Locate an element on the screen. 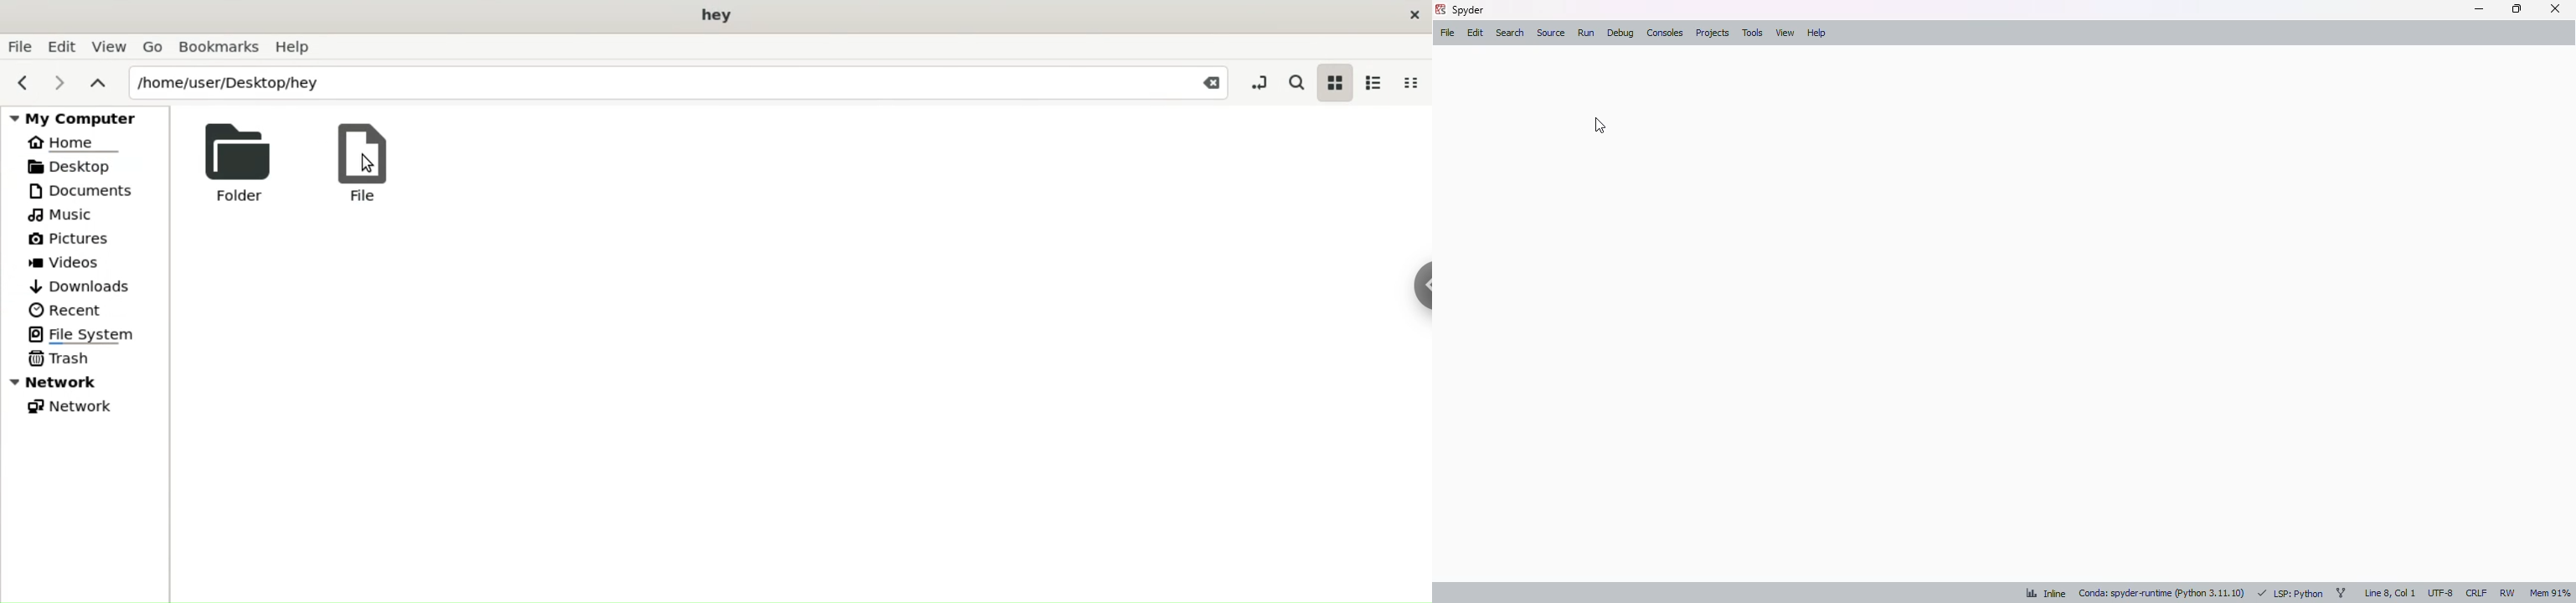 Image resolution: width=2576 pixels, height=616 pixels. cursor is located at coordinates (1600, 126).